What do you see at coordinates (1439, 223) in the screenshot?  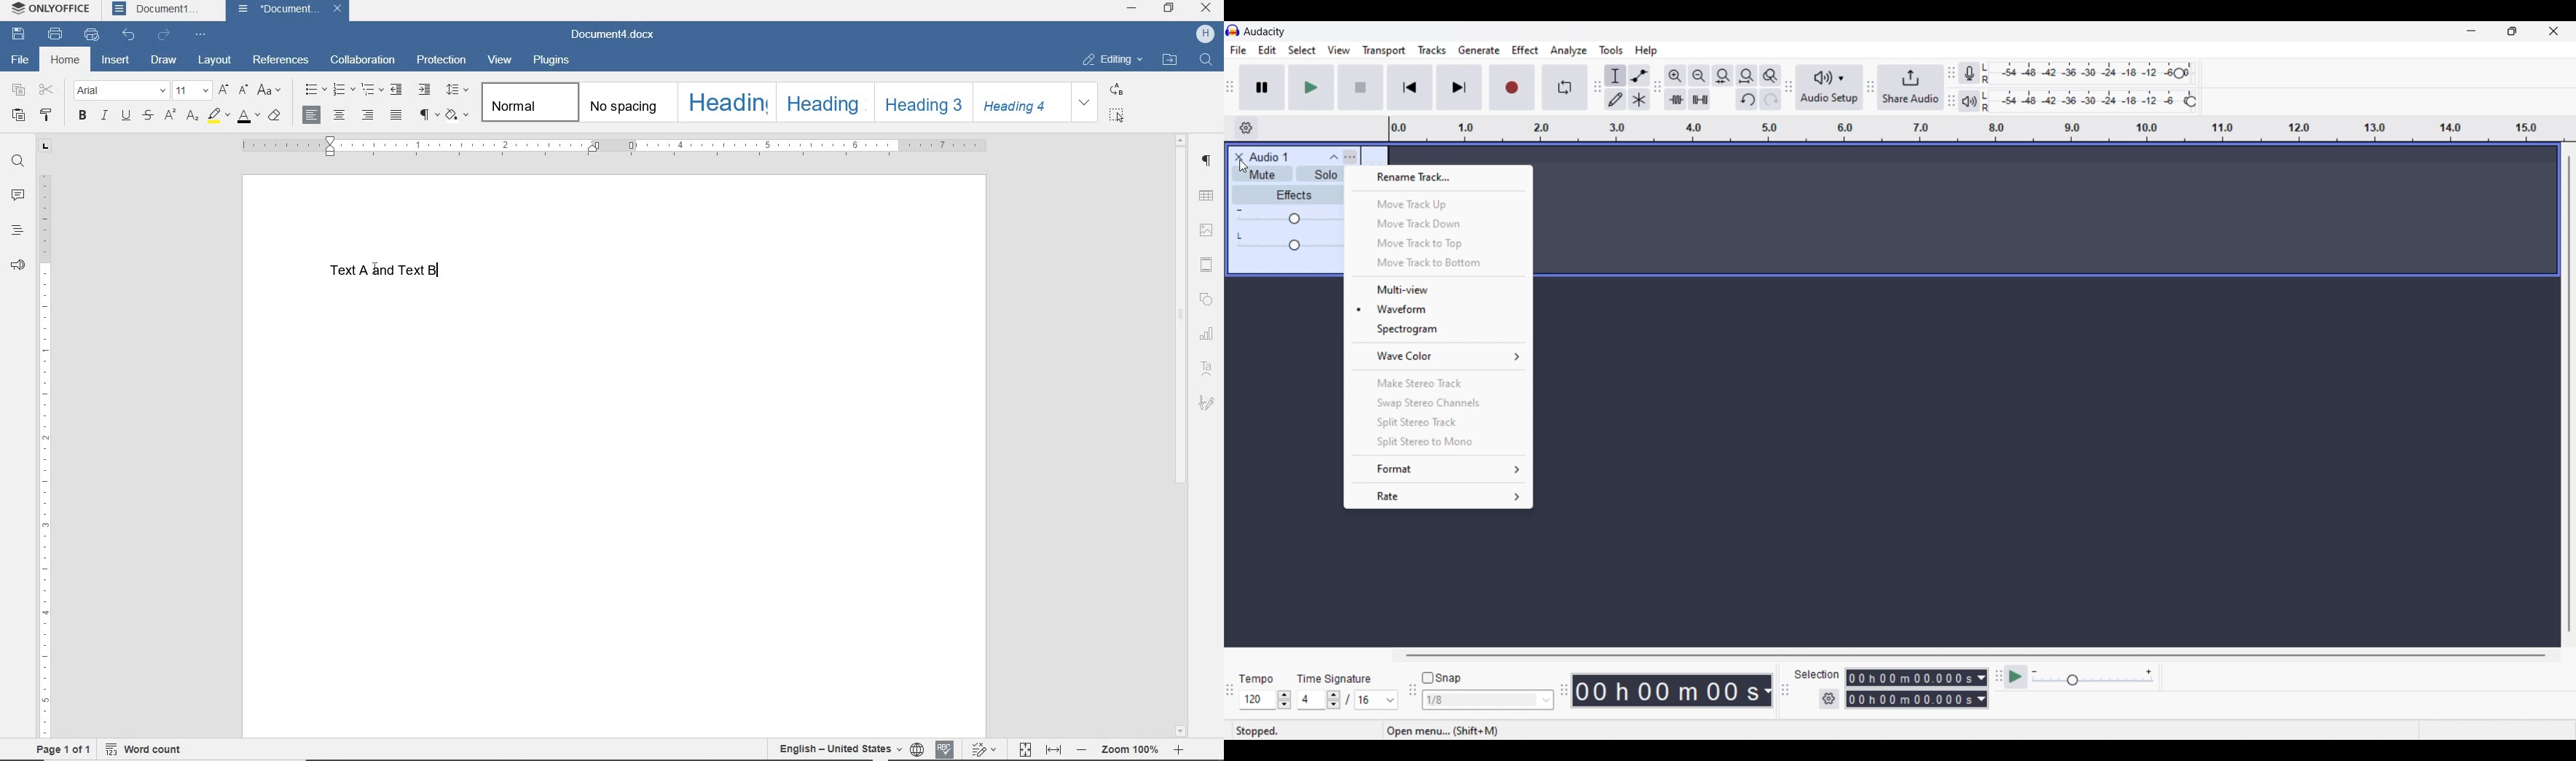 I see `Move track down` at bounding box center [1439, 223].